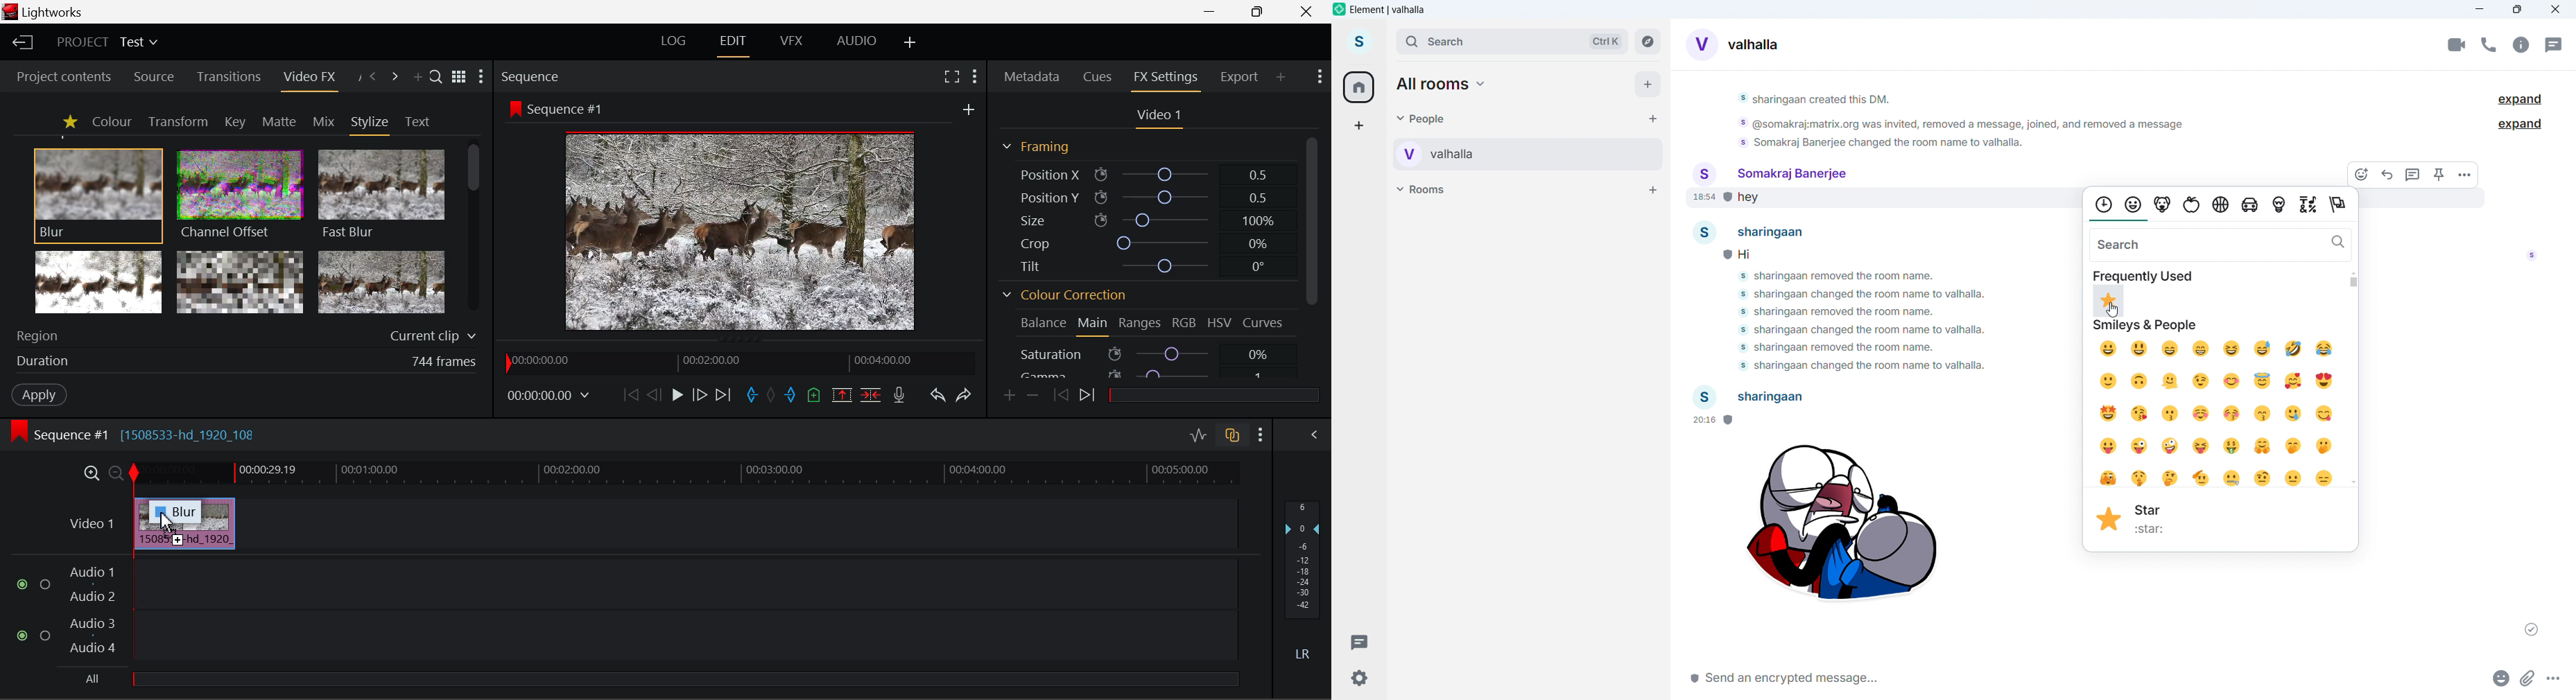 Image resolution: width=2576 pixels, height=700 pixels. I want to click on frequently used, so click(2103, 204).